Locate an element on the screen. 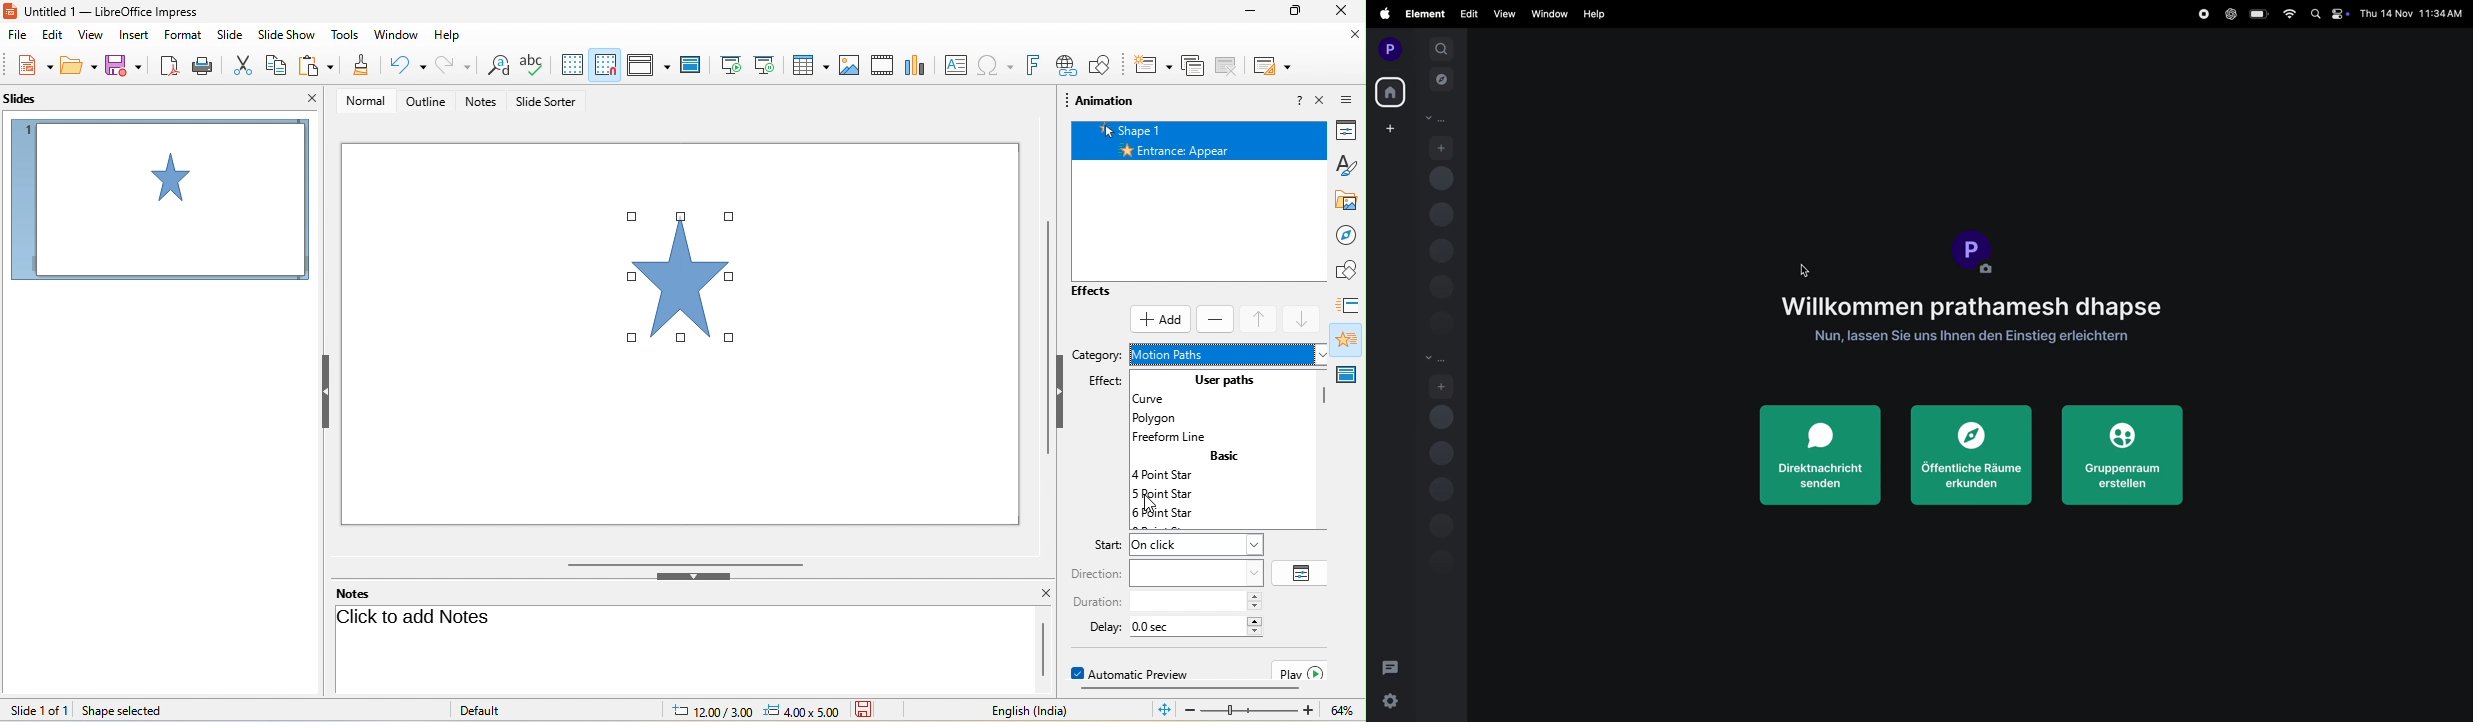 This screenshot has height=728, width=2492. master slide is located at coordinates (1350, 370).